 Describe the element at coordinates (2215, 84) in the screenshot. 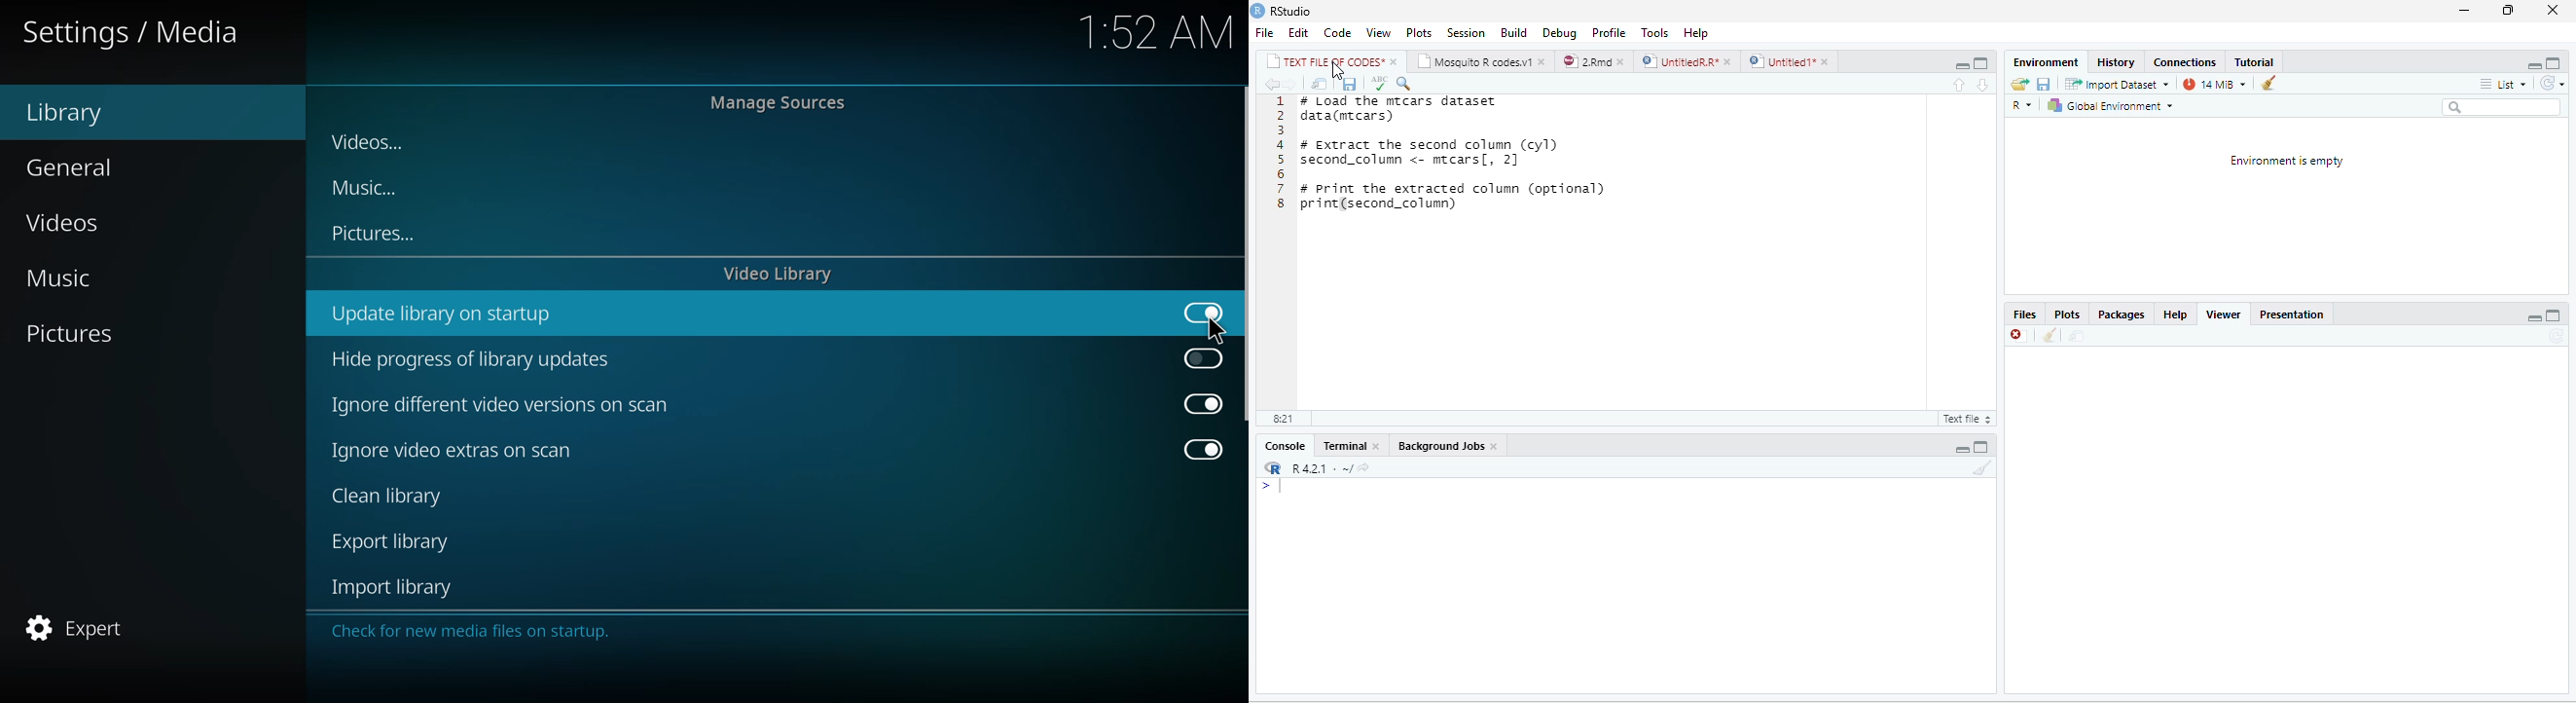

I see `14 MB` at that location.